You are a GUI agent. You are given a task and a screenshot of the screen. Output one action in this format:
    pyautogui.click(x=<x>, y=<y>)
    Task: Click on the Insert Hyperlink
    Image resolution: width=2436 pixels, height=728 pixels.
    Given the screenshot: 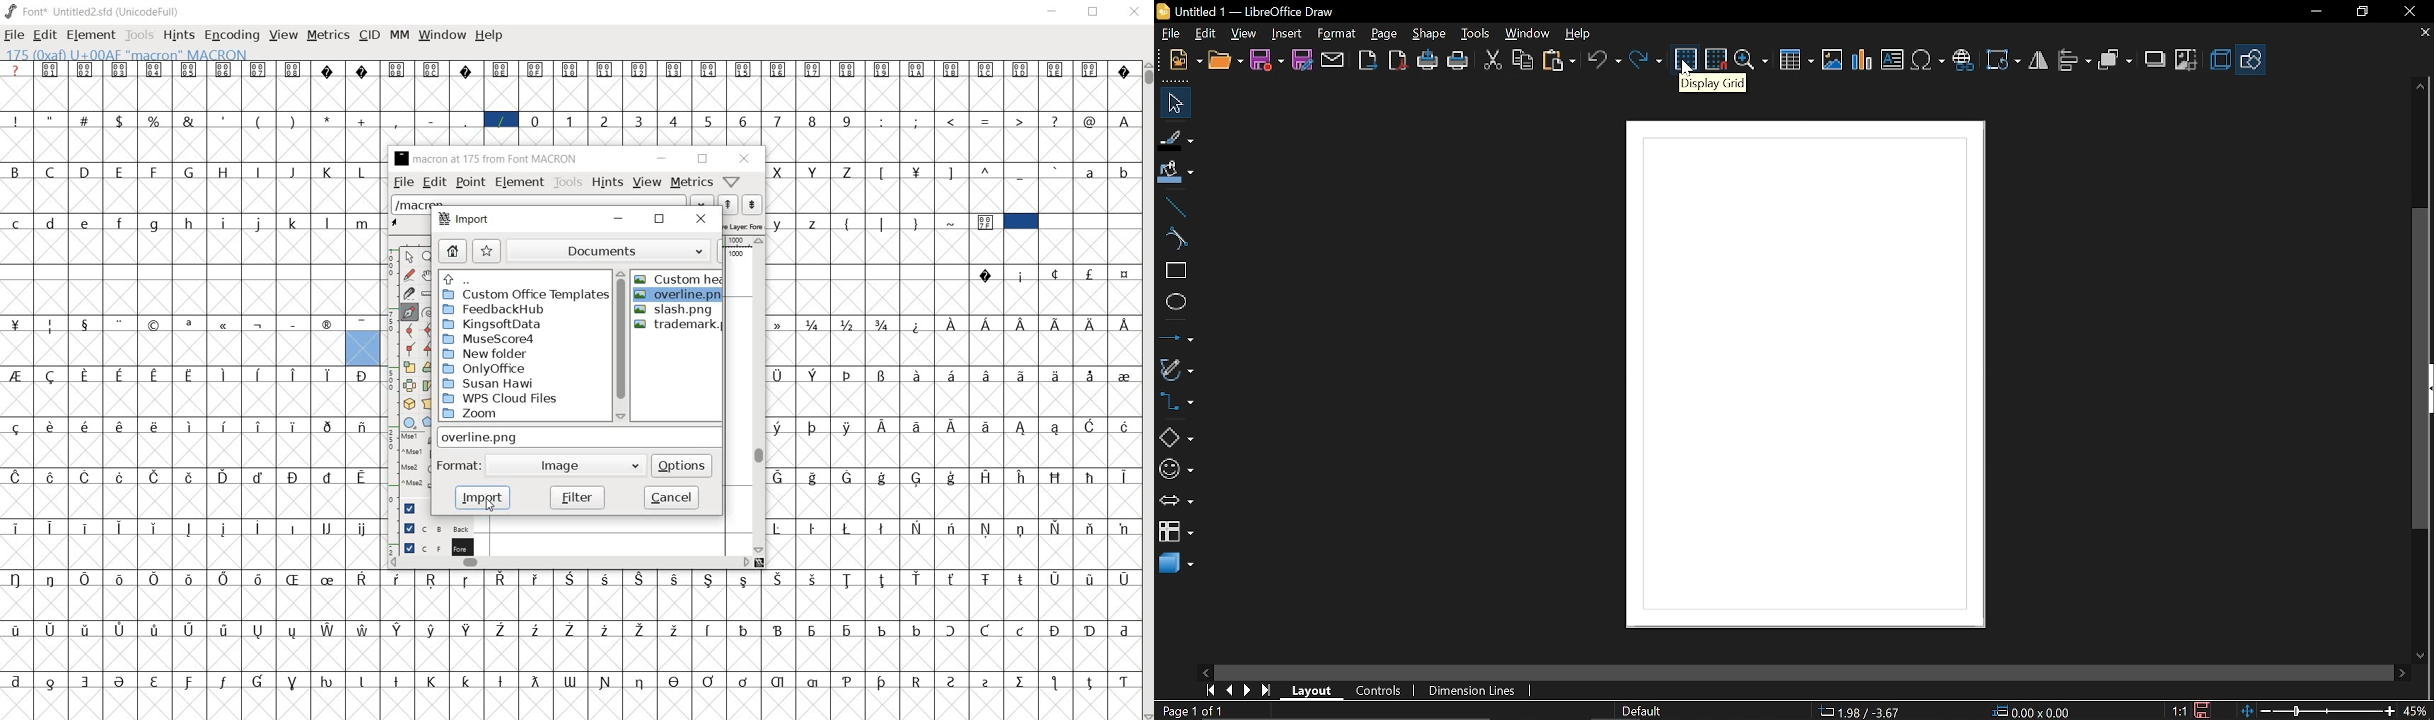 What is the action you would take?
    pyautogui.click(x=1965, y=58)
    